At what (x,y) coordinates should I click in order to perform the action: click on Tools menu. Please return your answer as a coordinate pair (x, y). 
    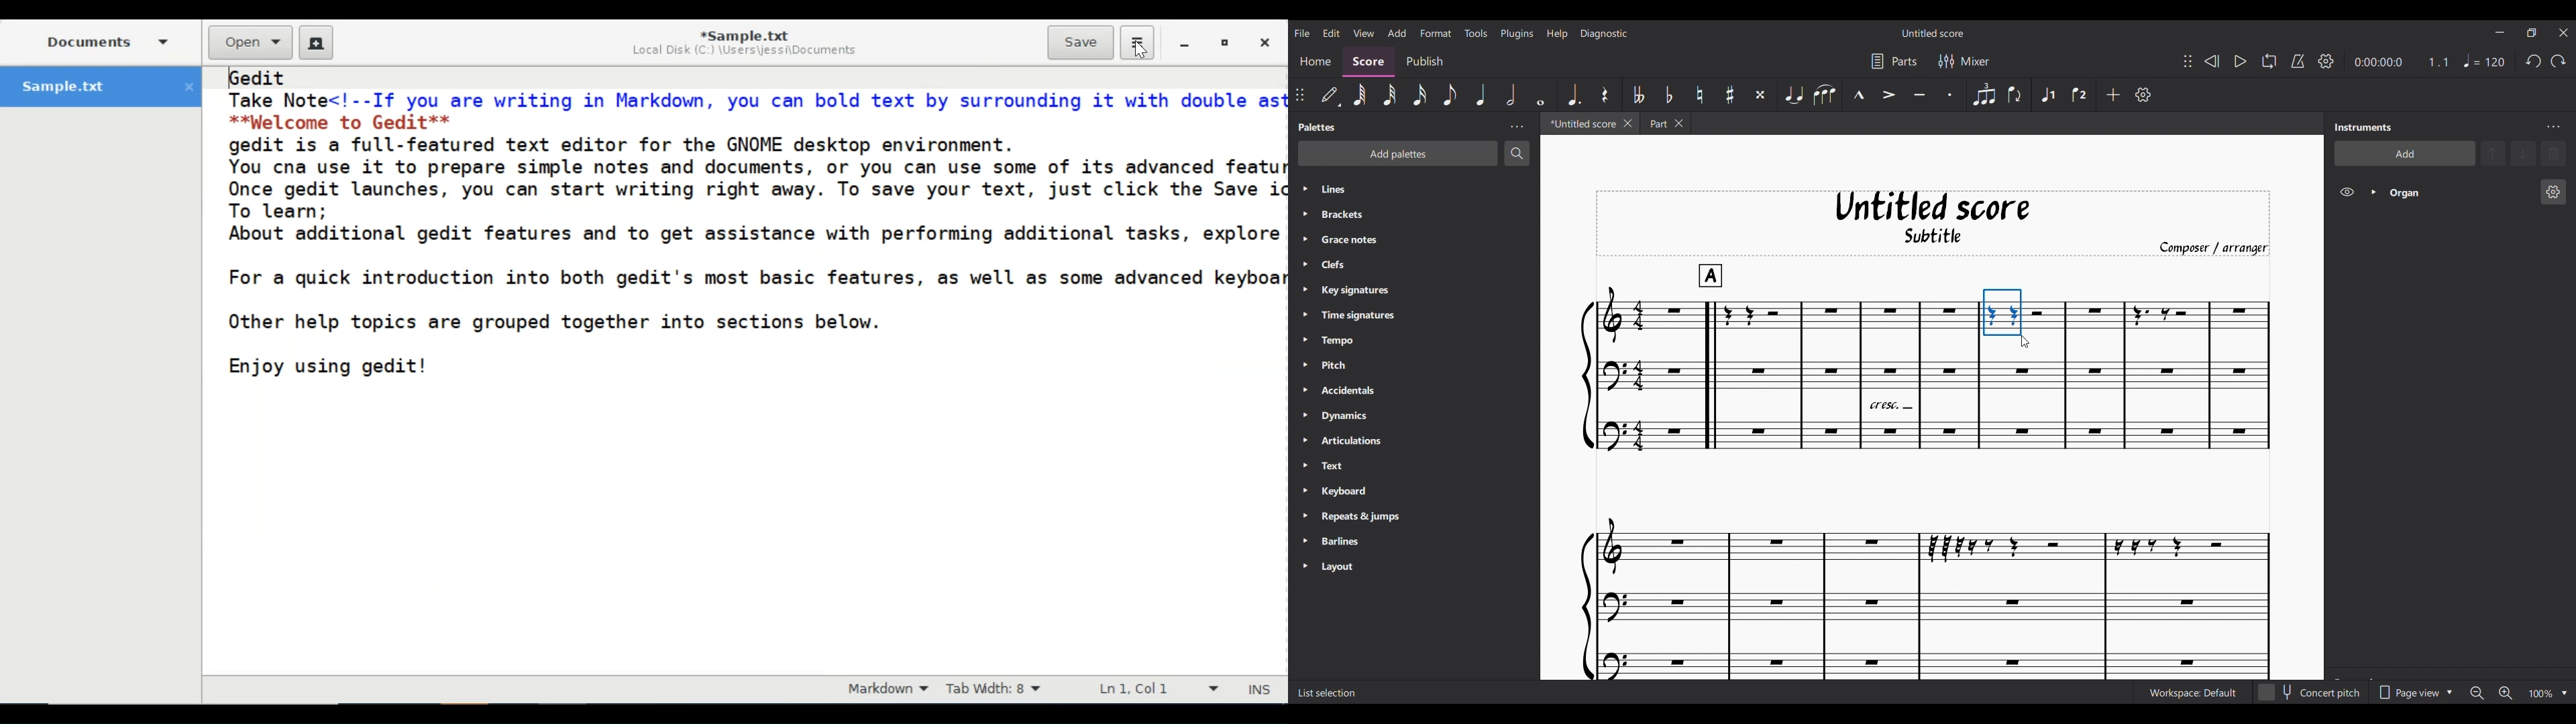
    Looking at the image, I should click on (1475, 32).